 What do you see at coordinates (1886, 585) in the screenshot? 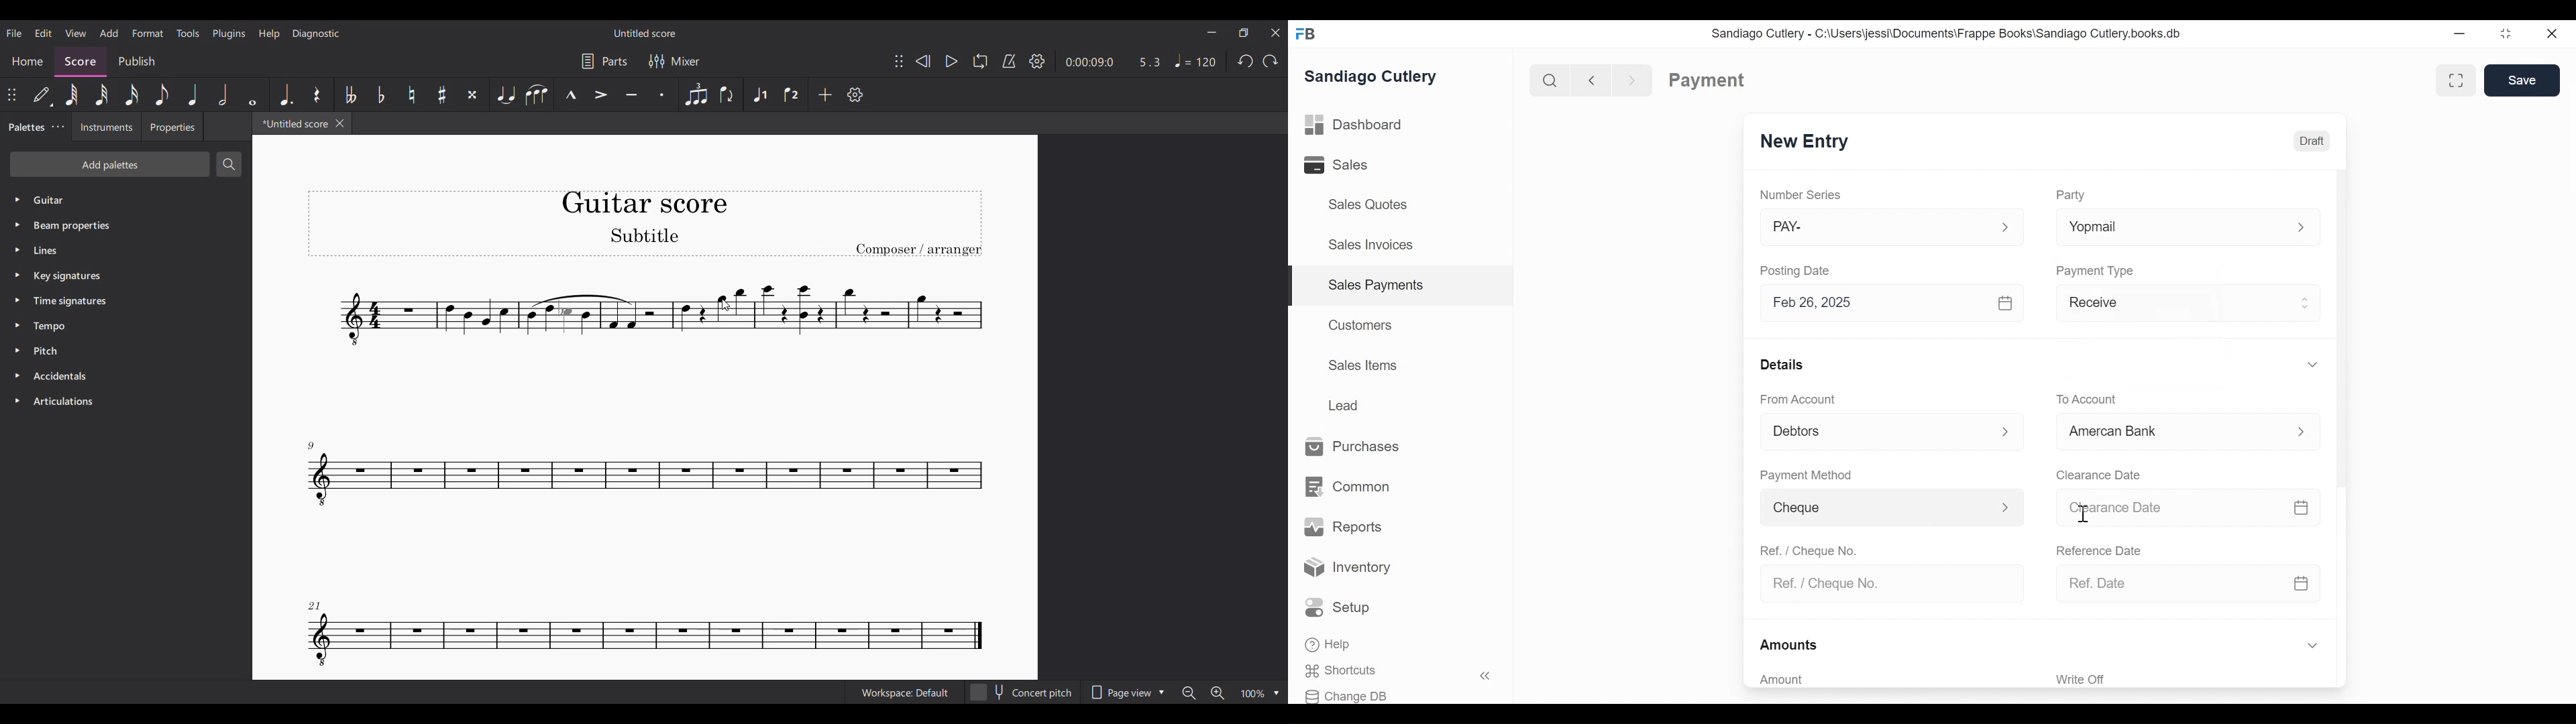
I see `Ref. / Cheque No.` at bounding box center [1886, 585].